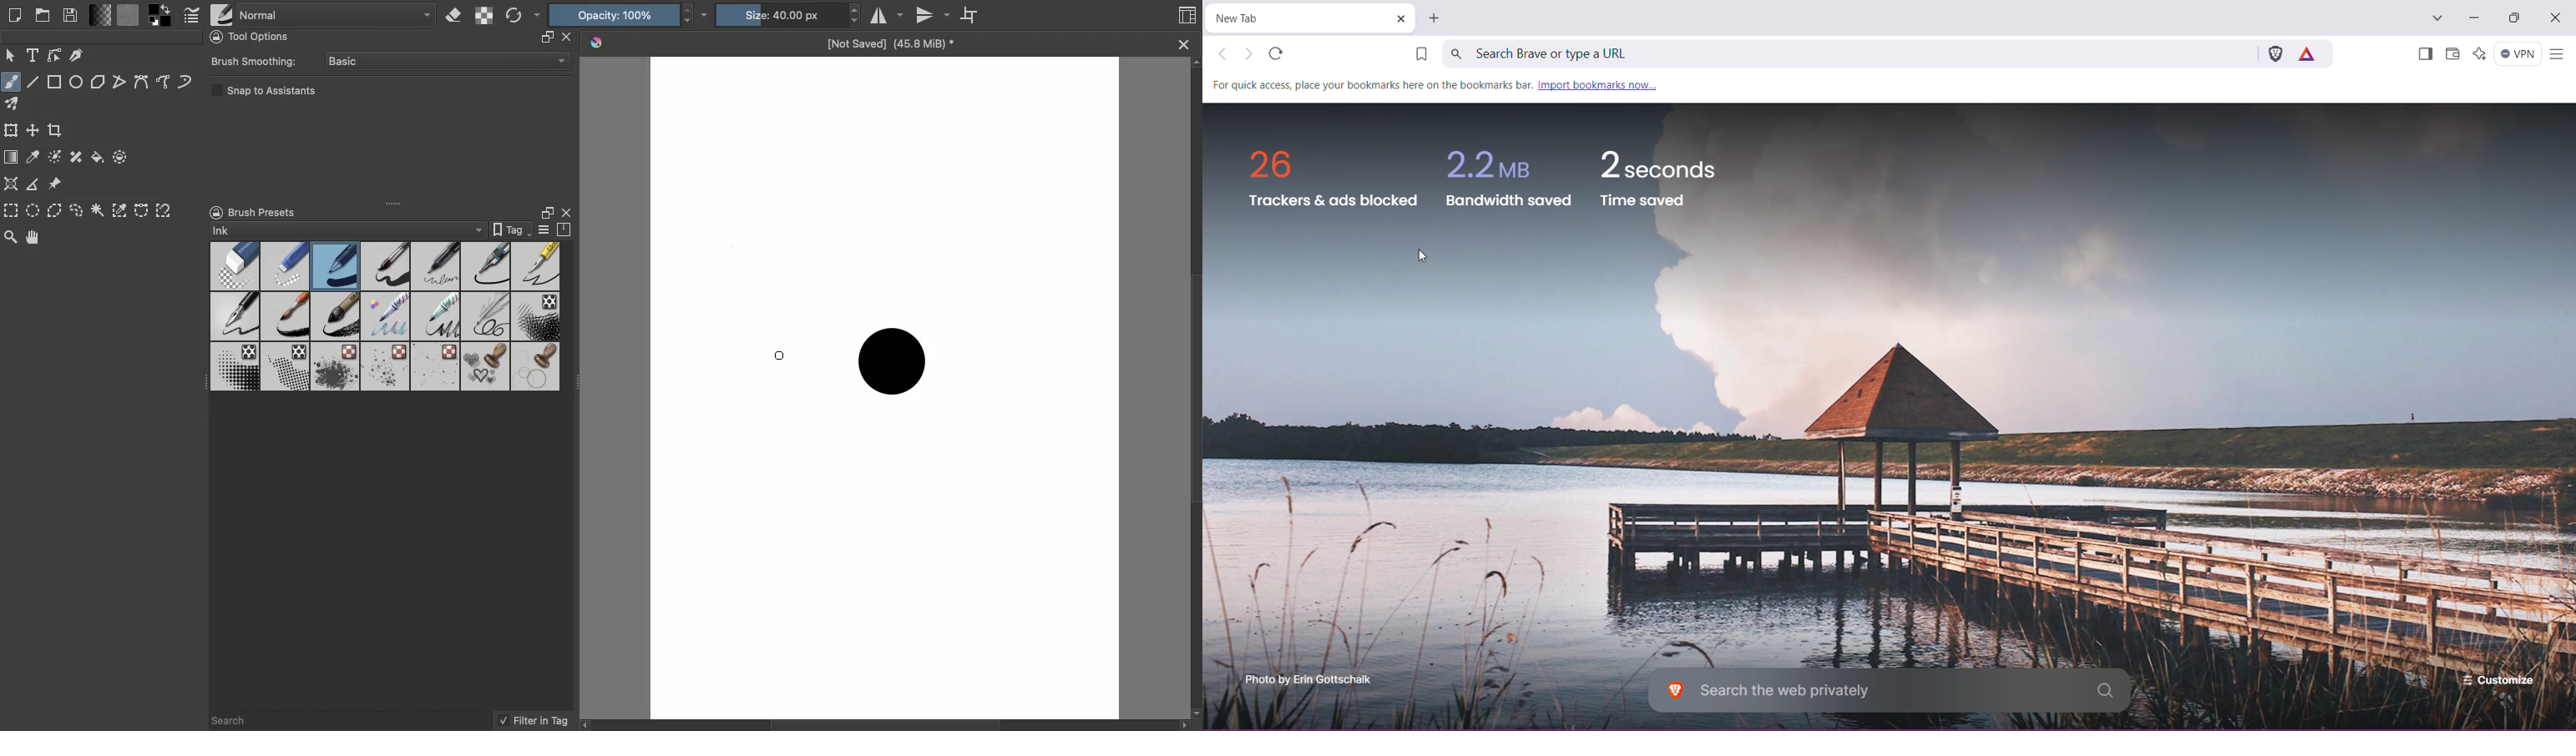 Image resolution: width=2576 pixels, height=756 pixels. I want to click on Size, so click(785, 16).